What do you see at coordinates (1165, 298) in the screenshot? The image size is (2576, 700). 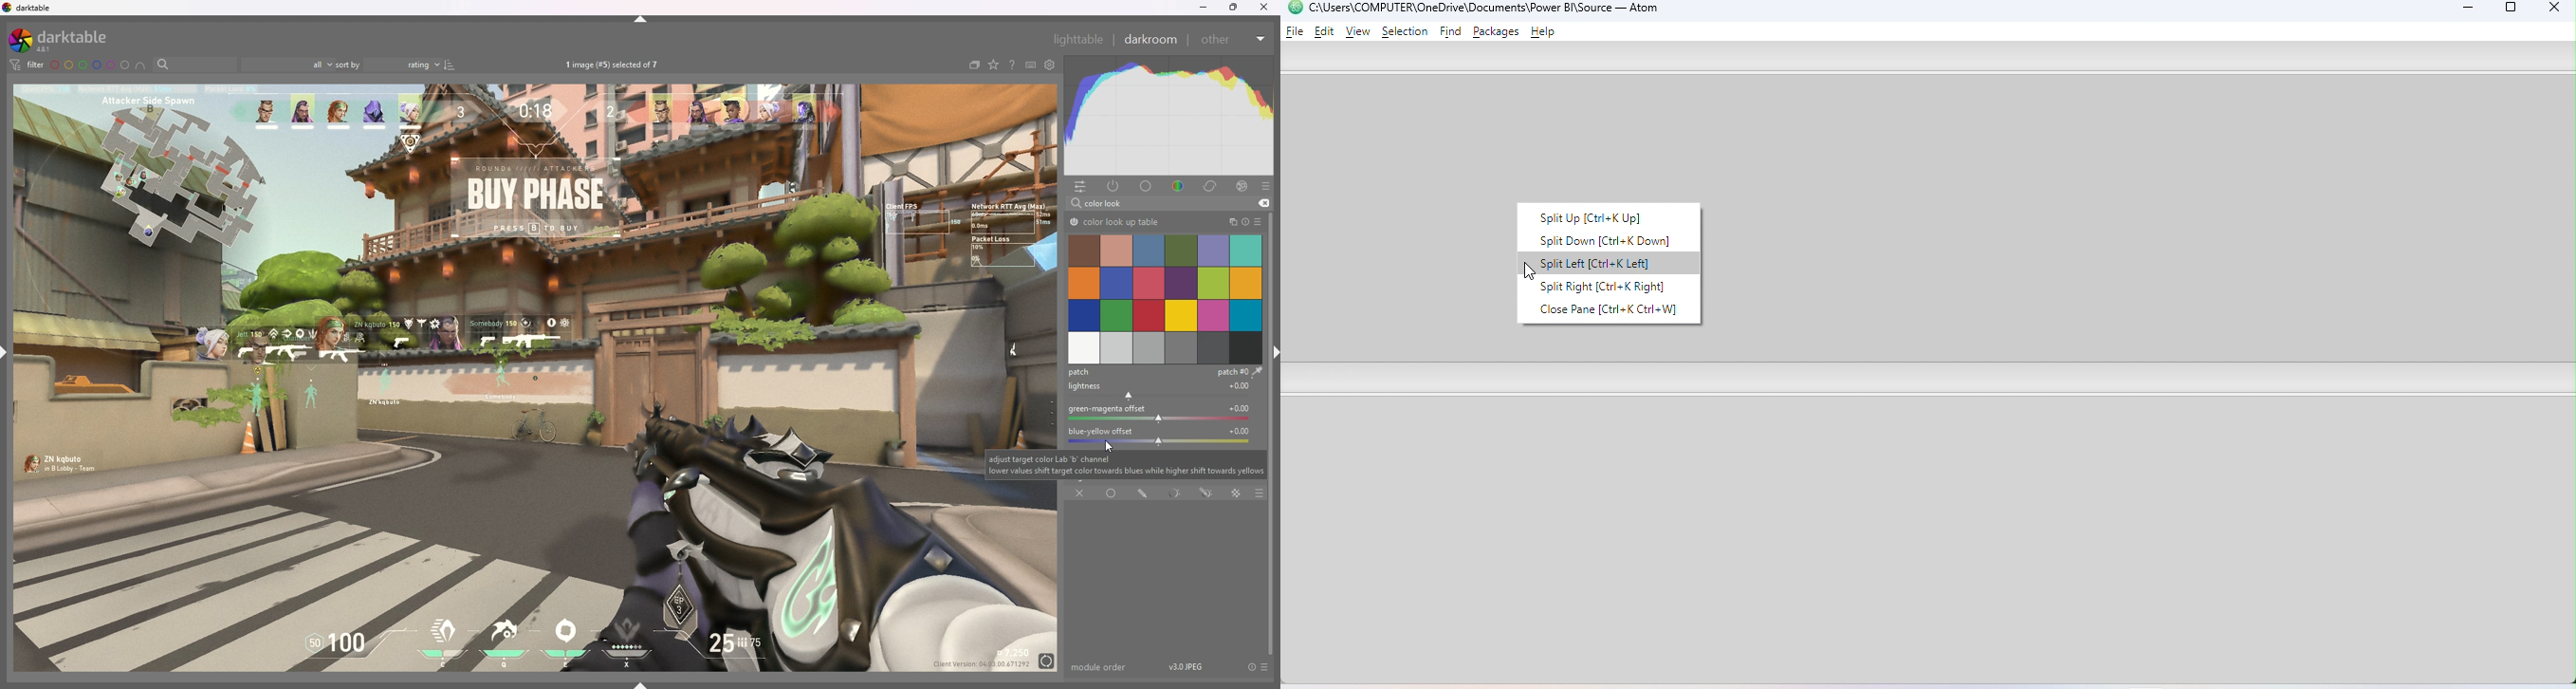 I see `color selection` at bounding box center [1165, 298].